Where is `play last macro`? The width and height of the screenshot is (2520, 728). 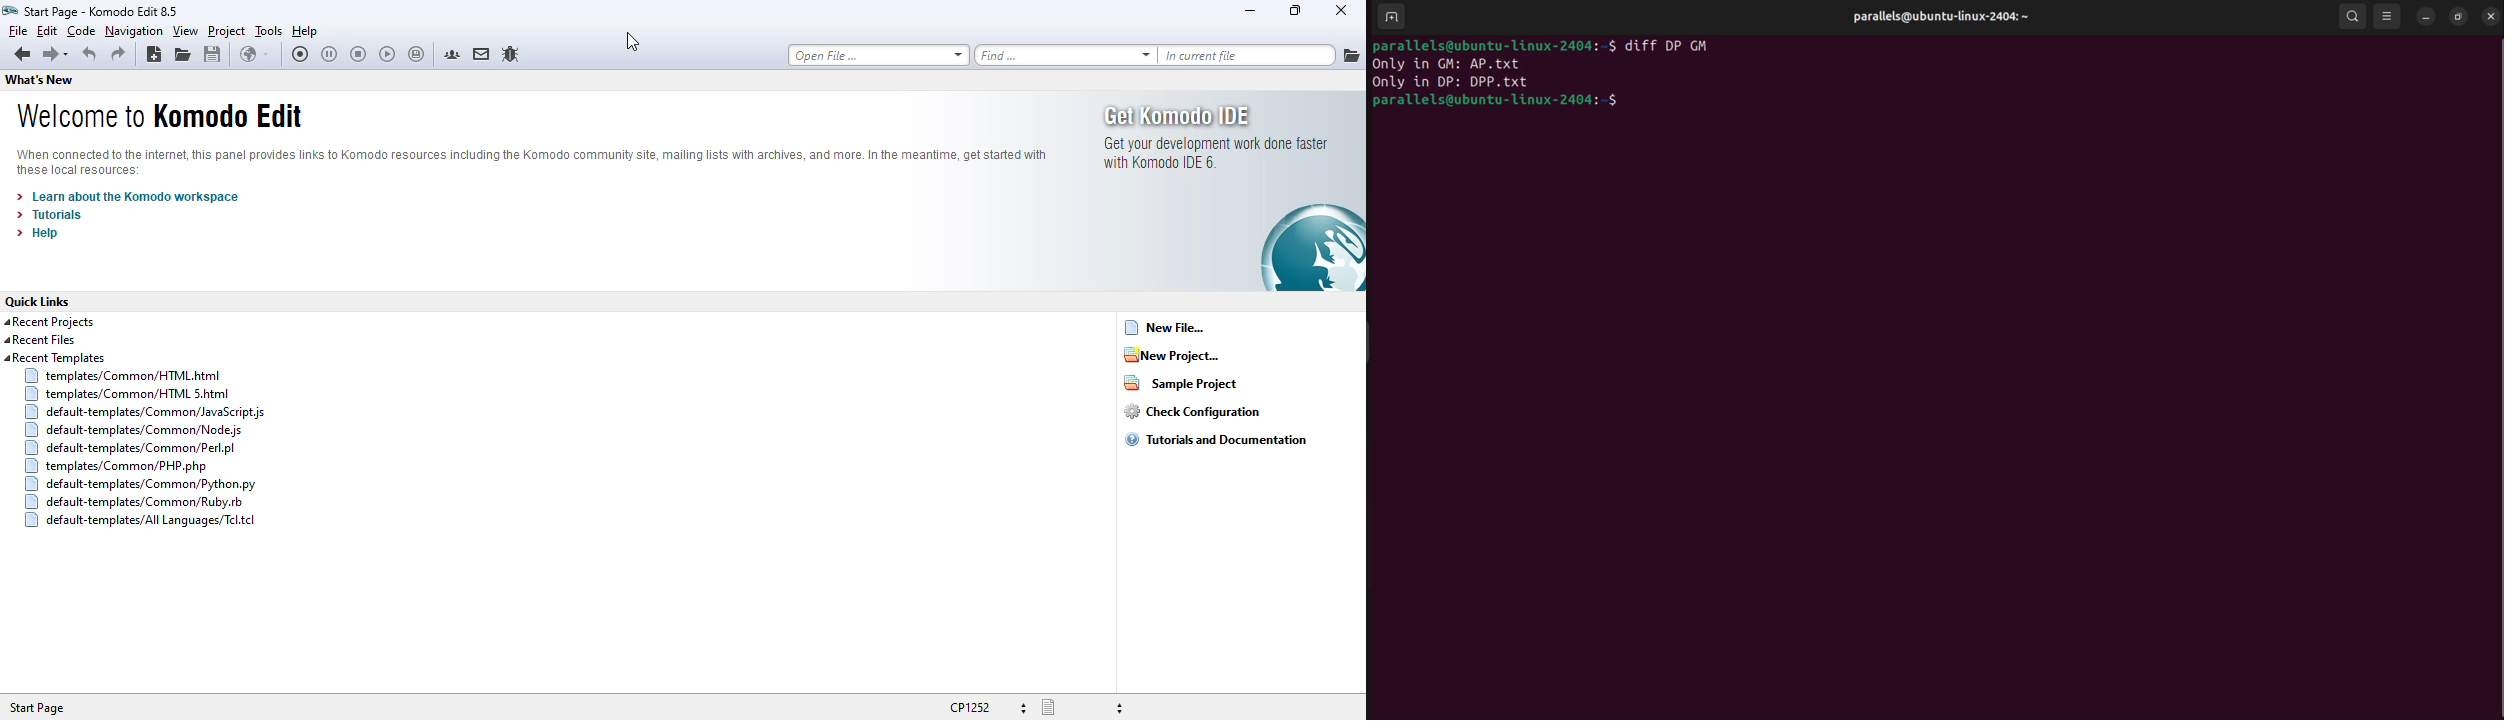
play last macro is located at coordinates (388, 55).